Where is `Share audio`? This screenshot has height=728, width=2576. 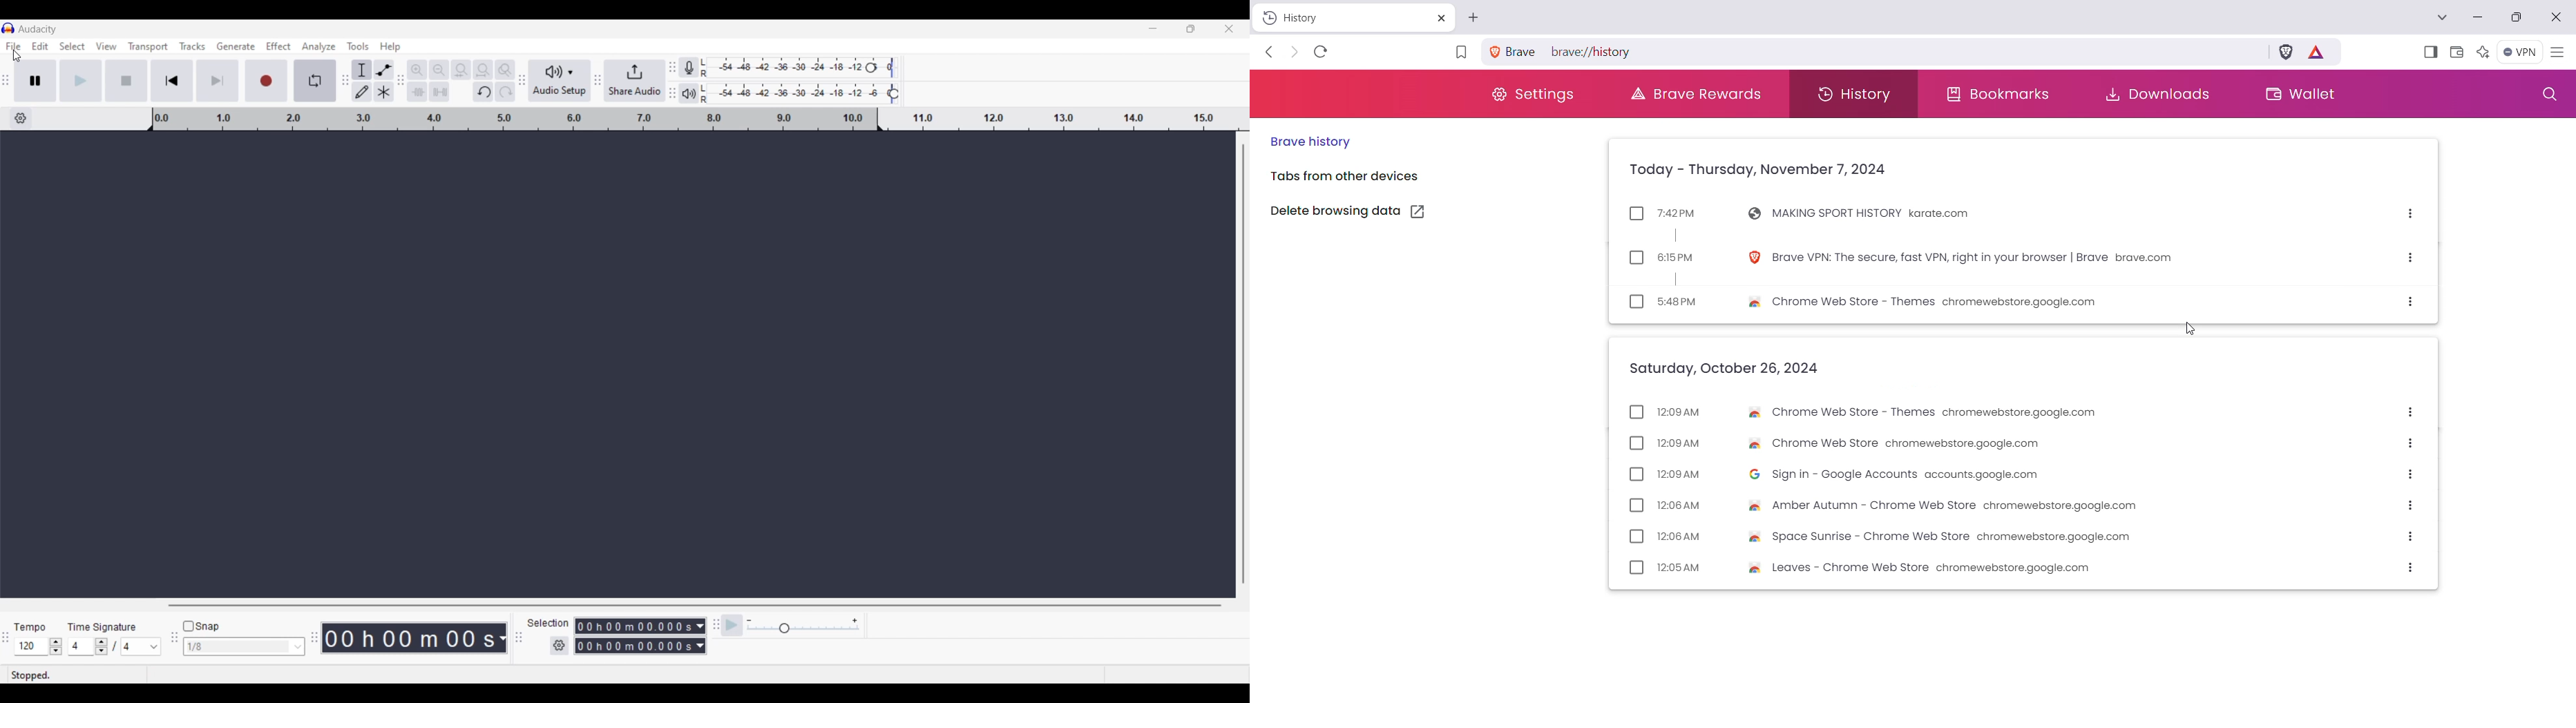 Share audio is located at coordinates (634, 81).